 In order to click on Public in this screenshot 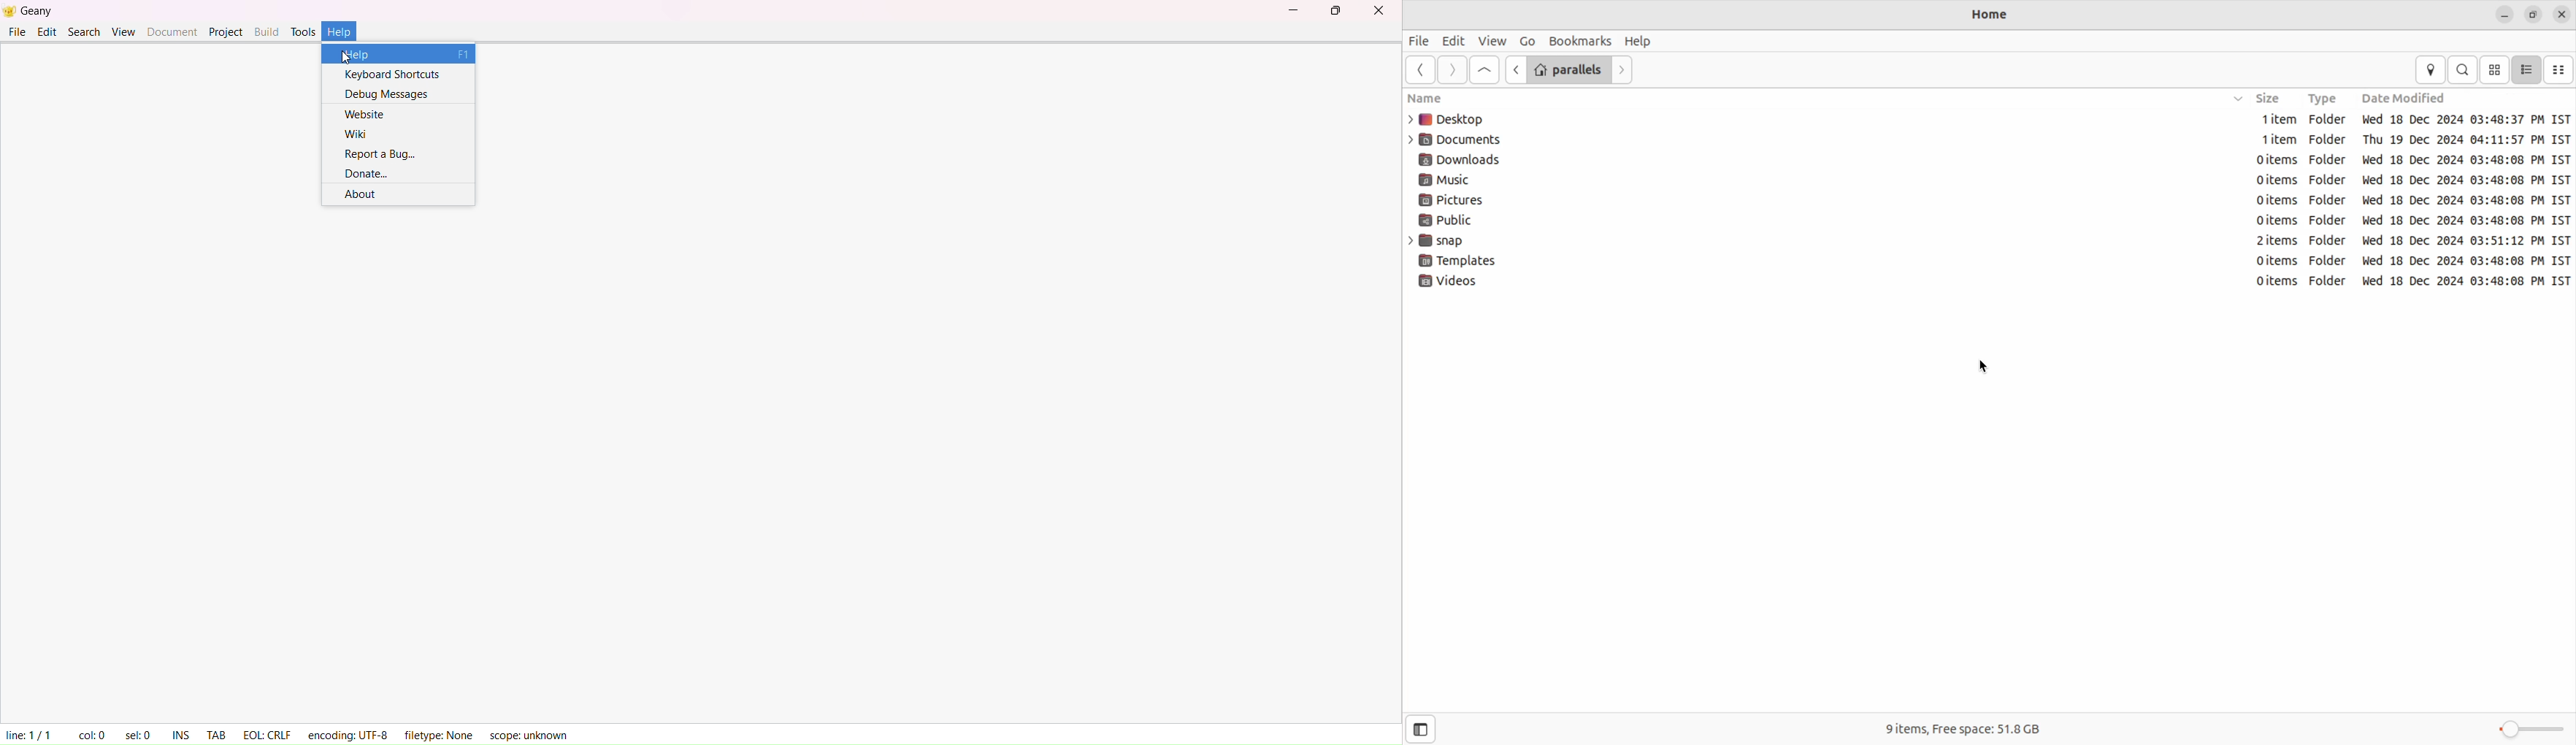, I will do `click(1457, 219)`.